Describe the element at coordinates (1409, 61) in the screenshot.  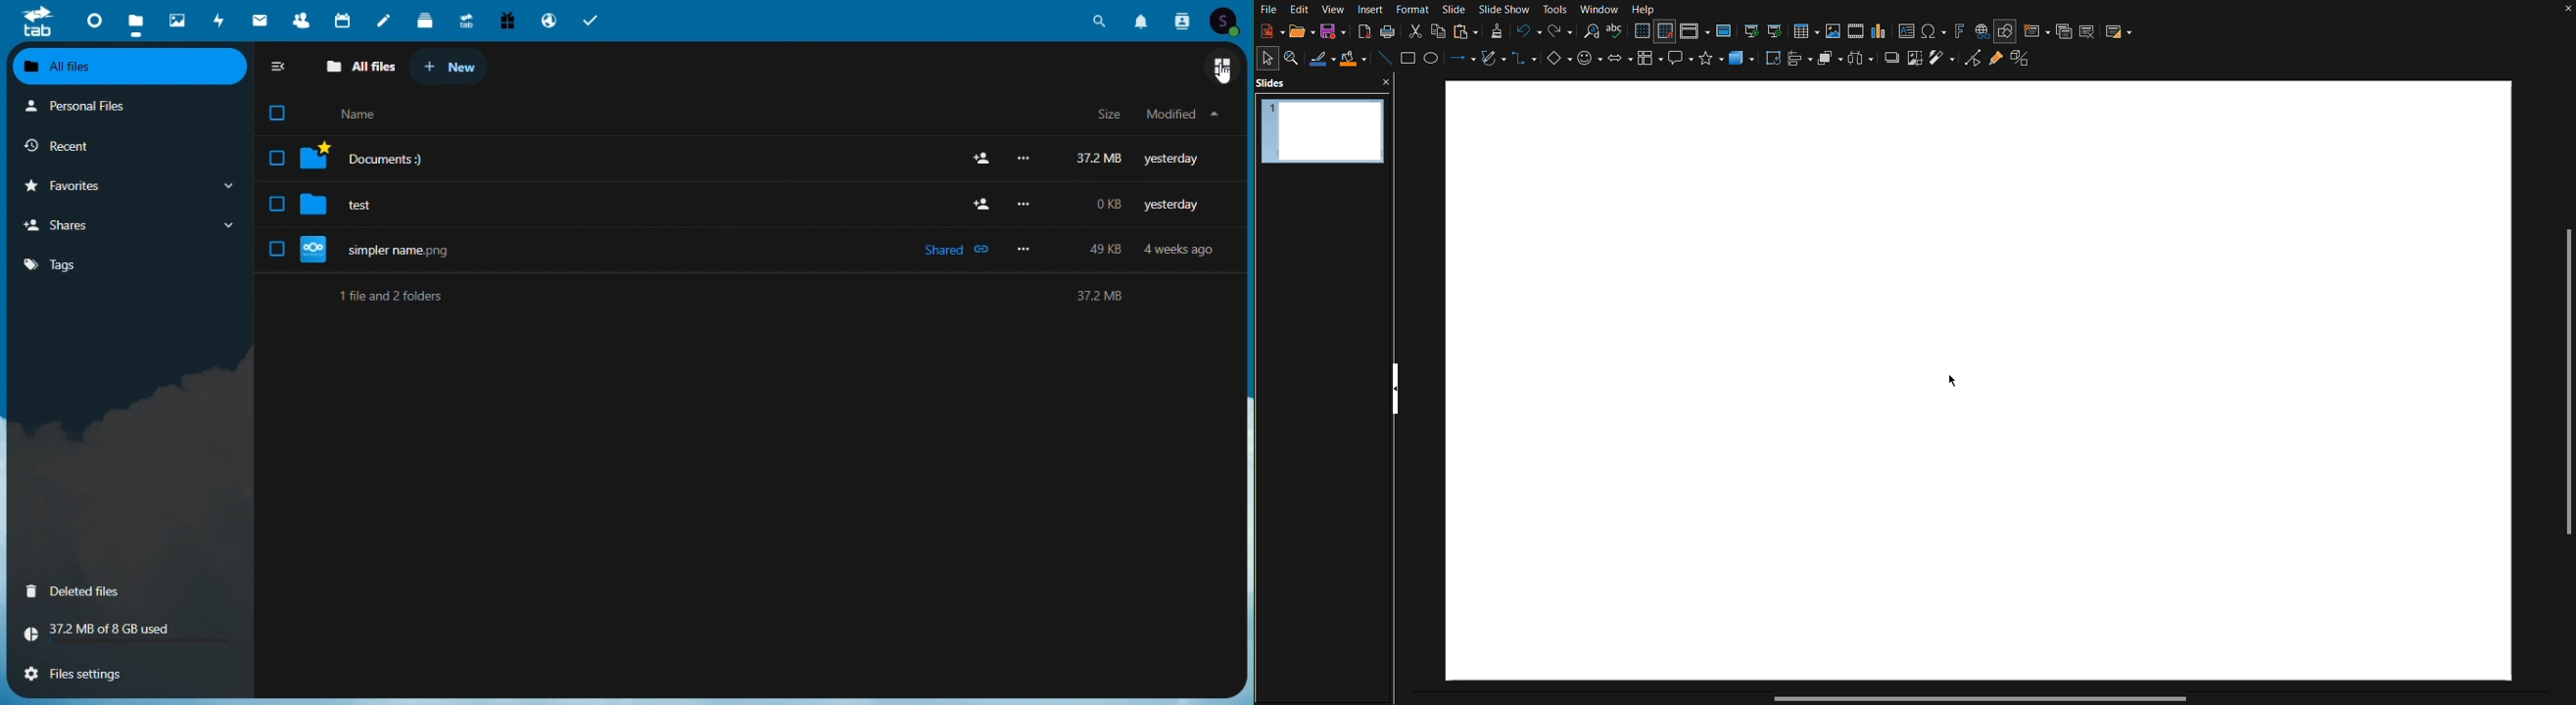
I see `Square` at that location.